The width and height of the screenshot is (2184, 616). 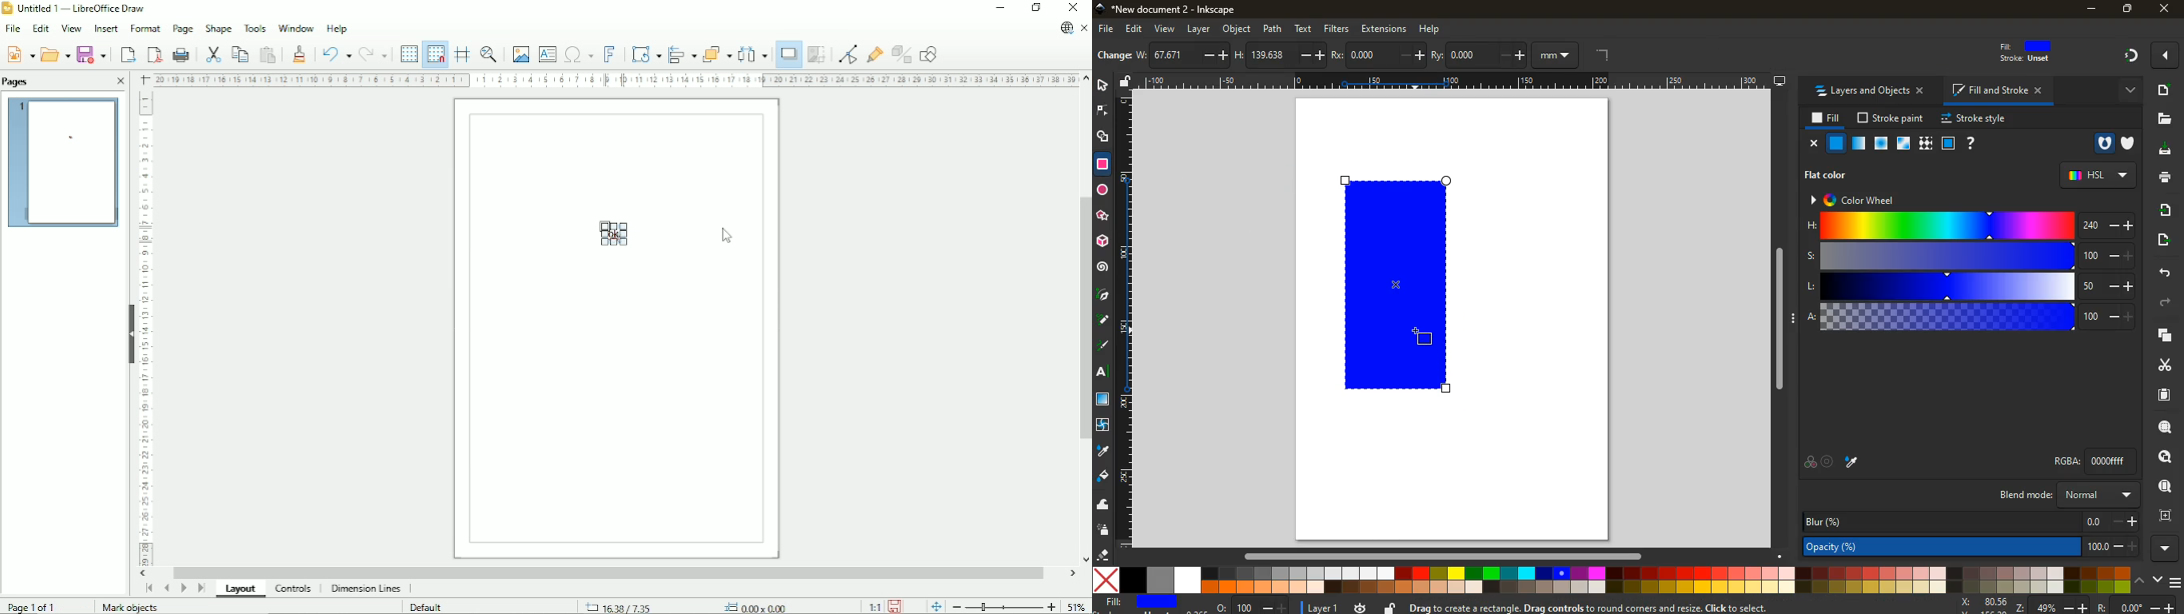 What do you see at coordinates (1869, 92) in the screenshot?
I see `layers and objects` at bounding box center [1869, 92].